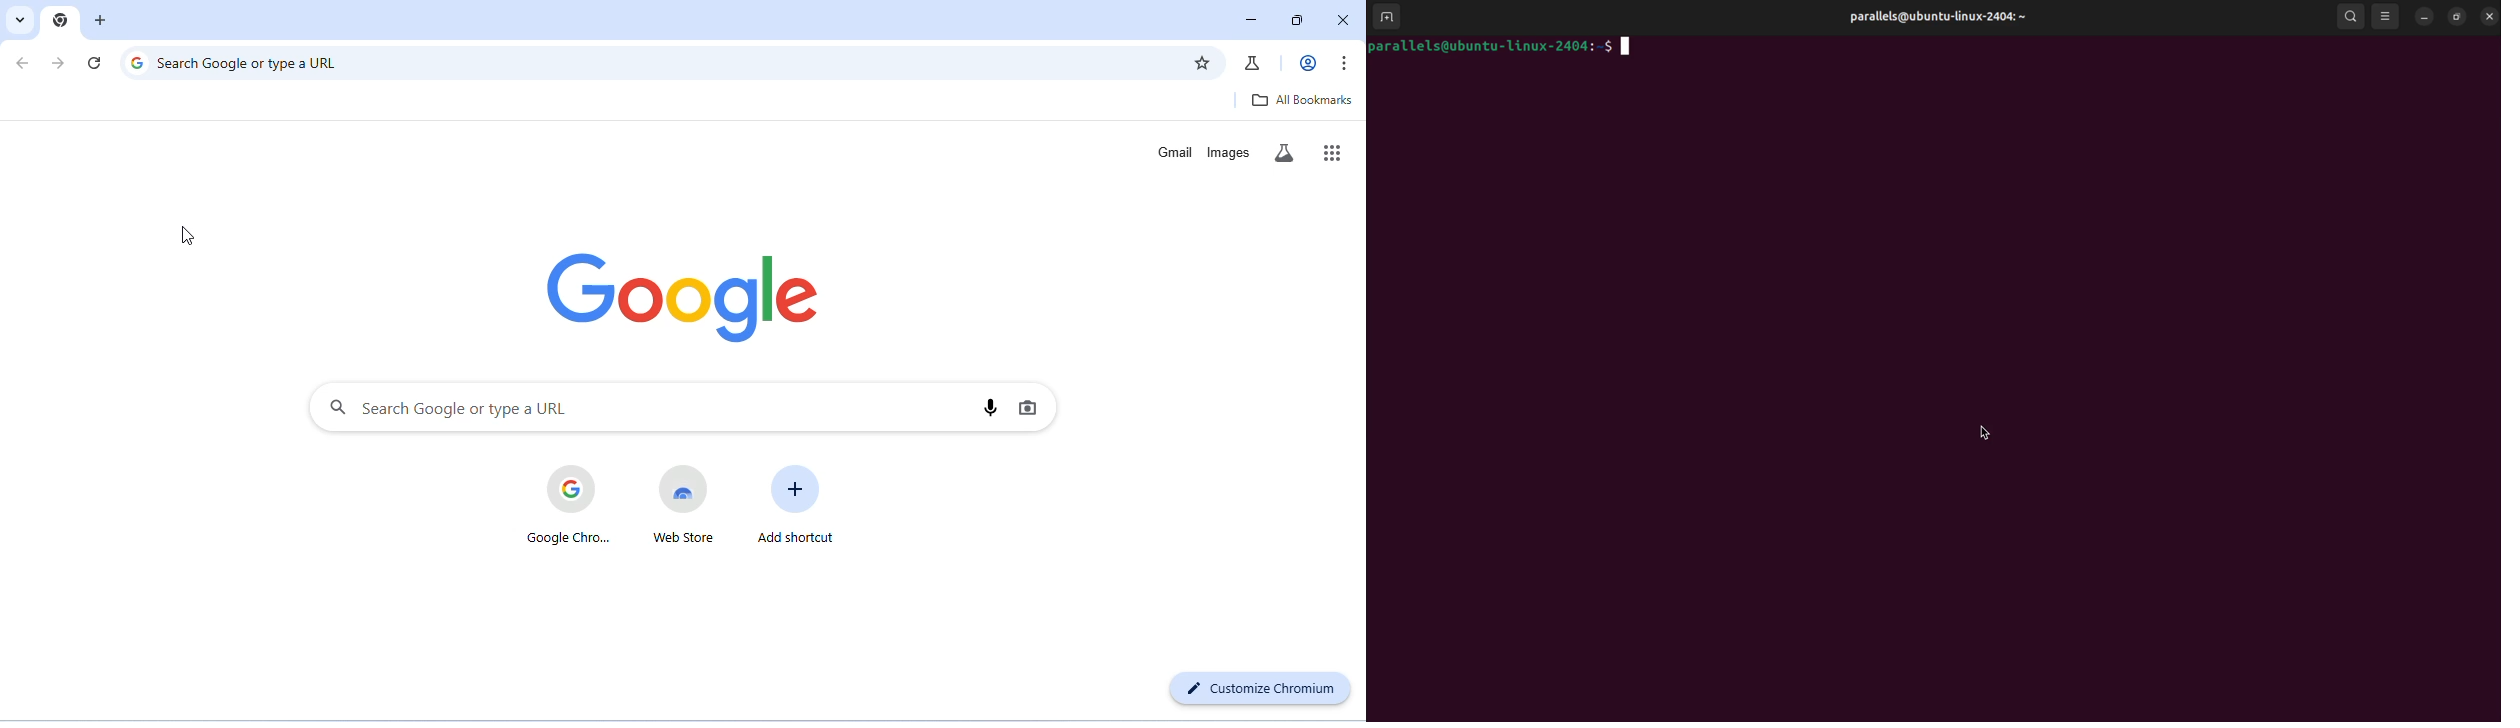 This screenshot has width=2520, height=728. I want to click on google logo, so click(692, 294).